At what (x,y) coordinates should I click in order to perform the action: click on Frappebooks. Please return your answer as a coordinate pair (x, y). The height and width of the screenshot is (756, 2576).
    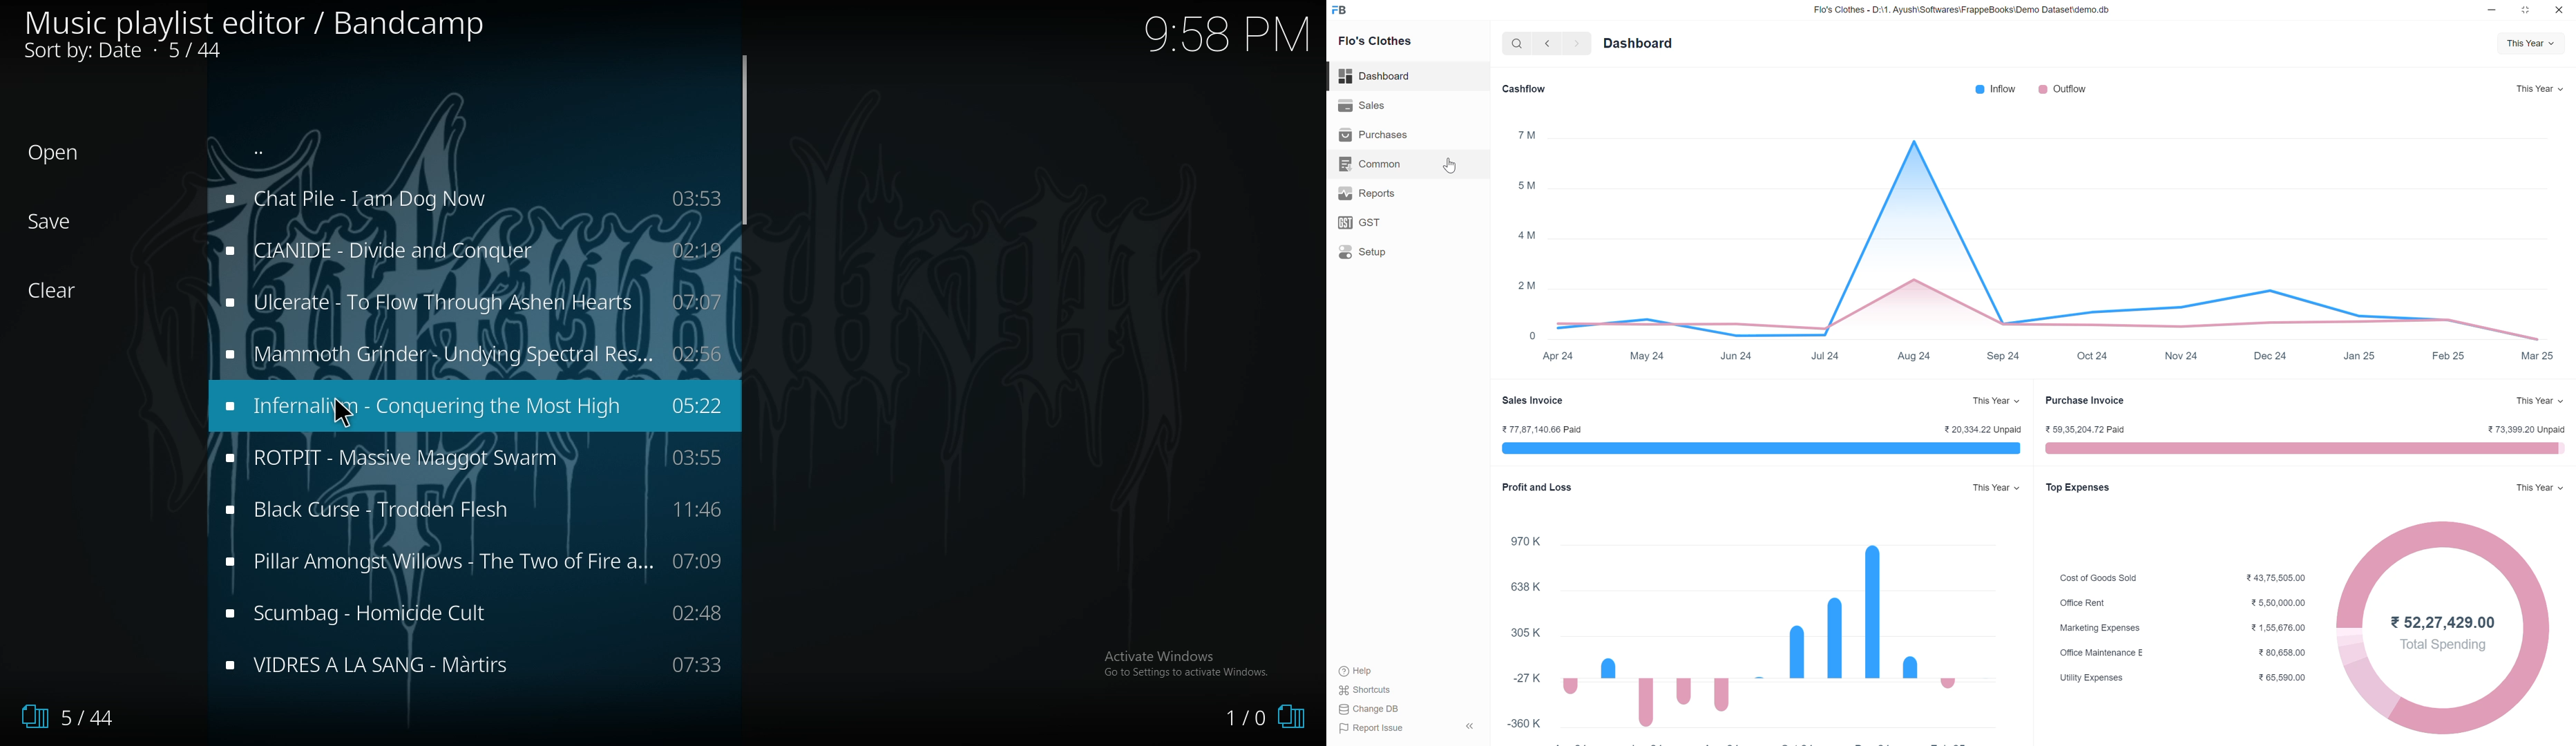
    Looking at the image, I should click on (1344, 10).